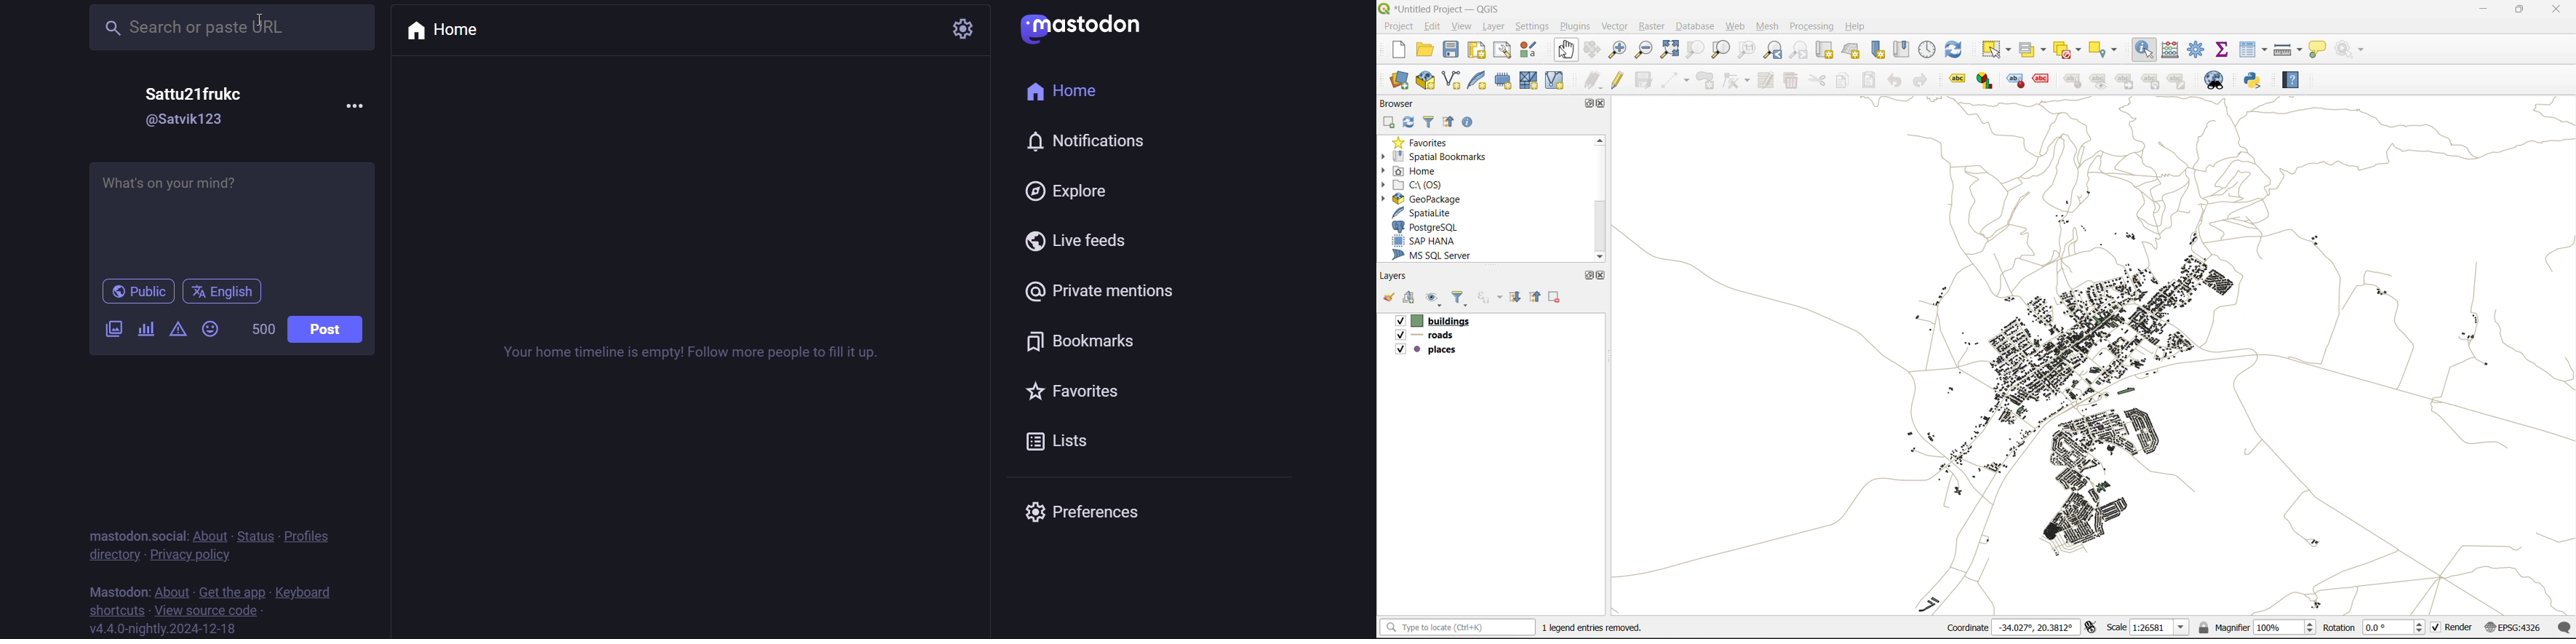 The width and height of the screenshot is (2576, 644). Describe the element at coordinates (197, 93) in the screenshot. I see `name` at that location.